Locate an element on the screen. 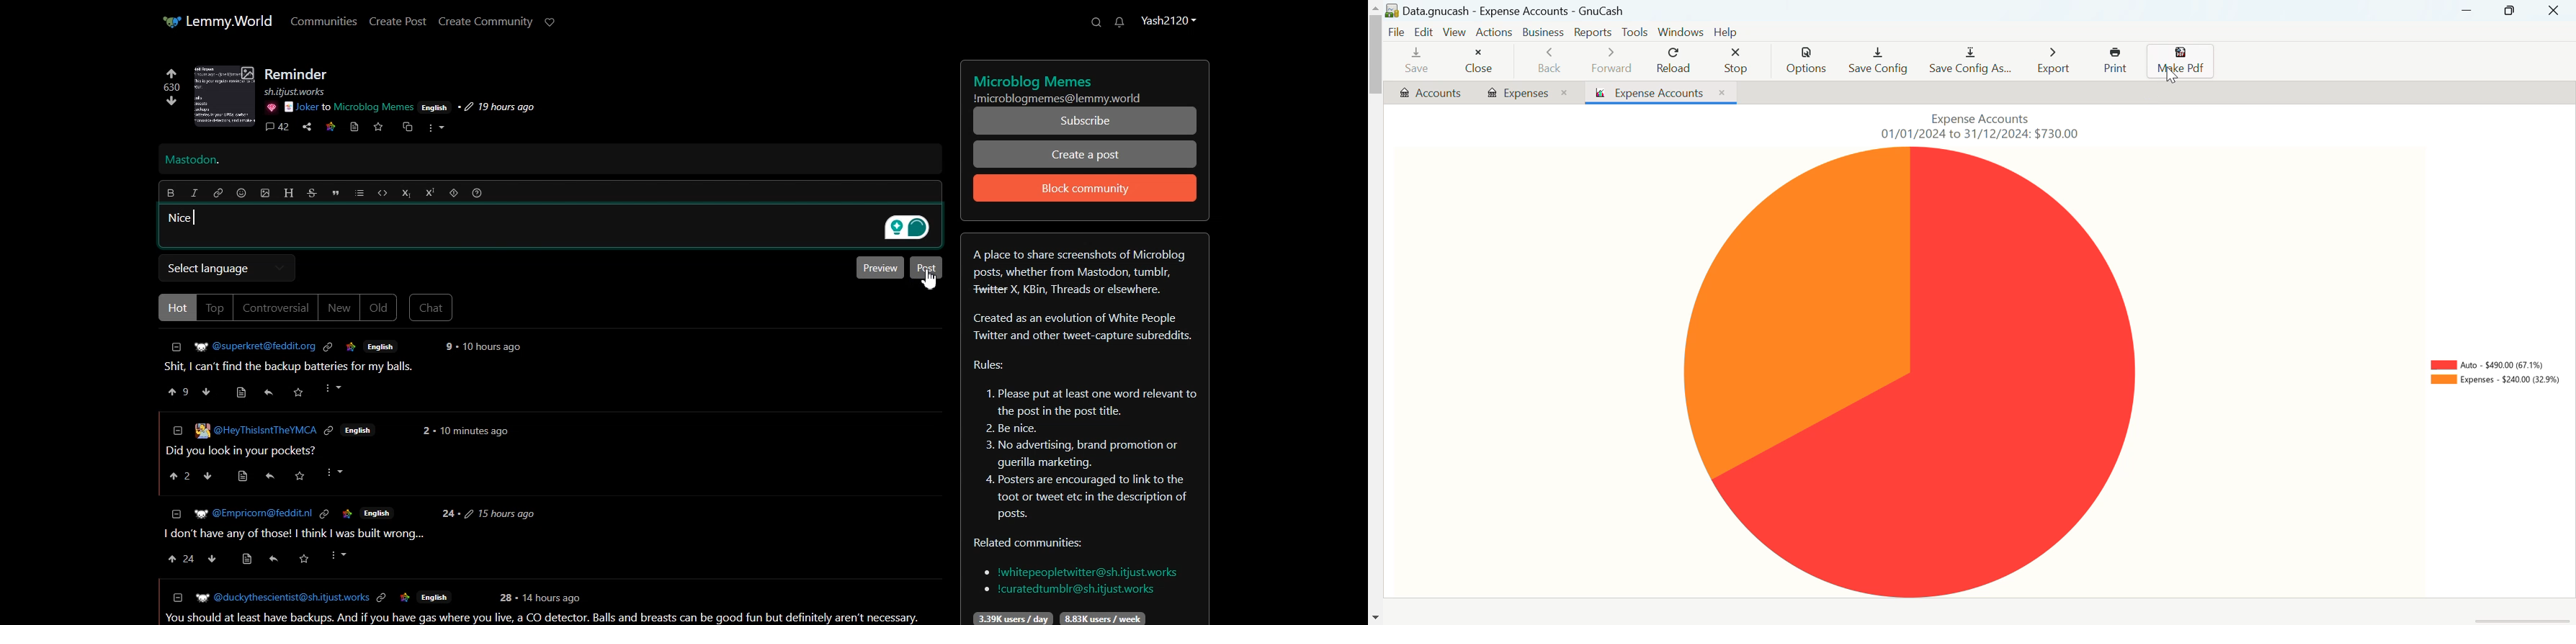 This screenshot has width=2576, height=644.  is located at coordinates (269, 476).